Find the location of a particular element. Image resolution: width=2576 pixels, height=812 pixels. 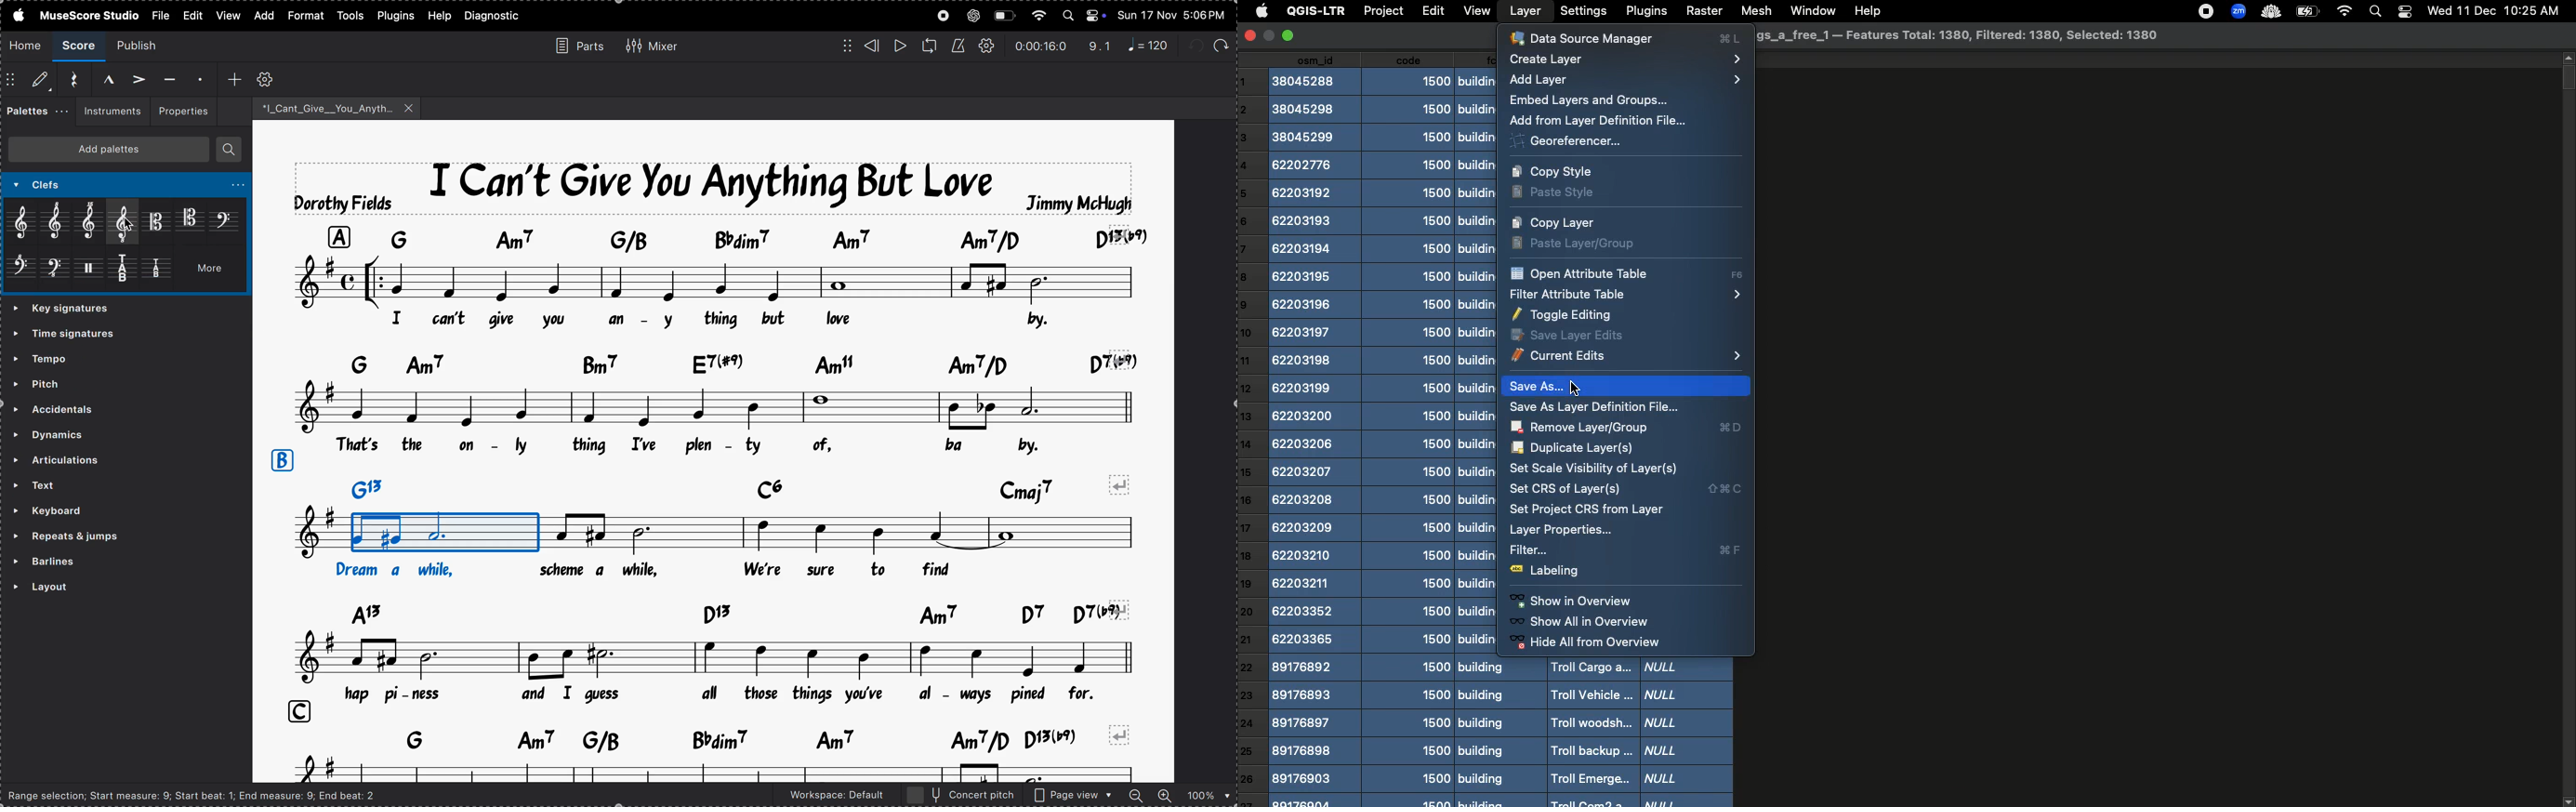

alto clef is located at coordinates (157, 221).